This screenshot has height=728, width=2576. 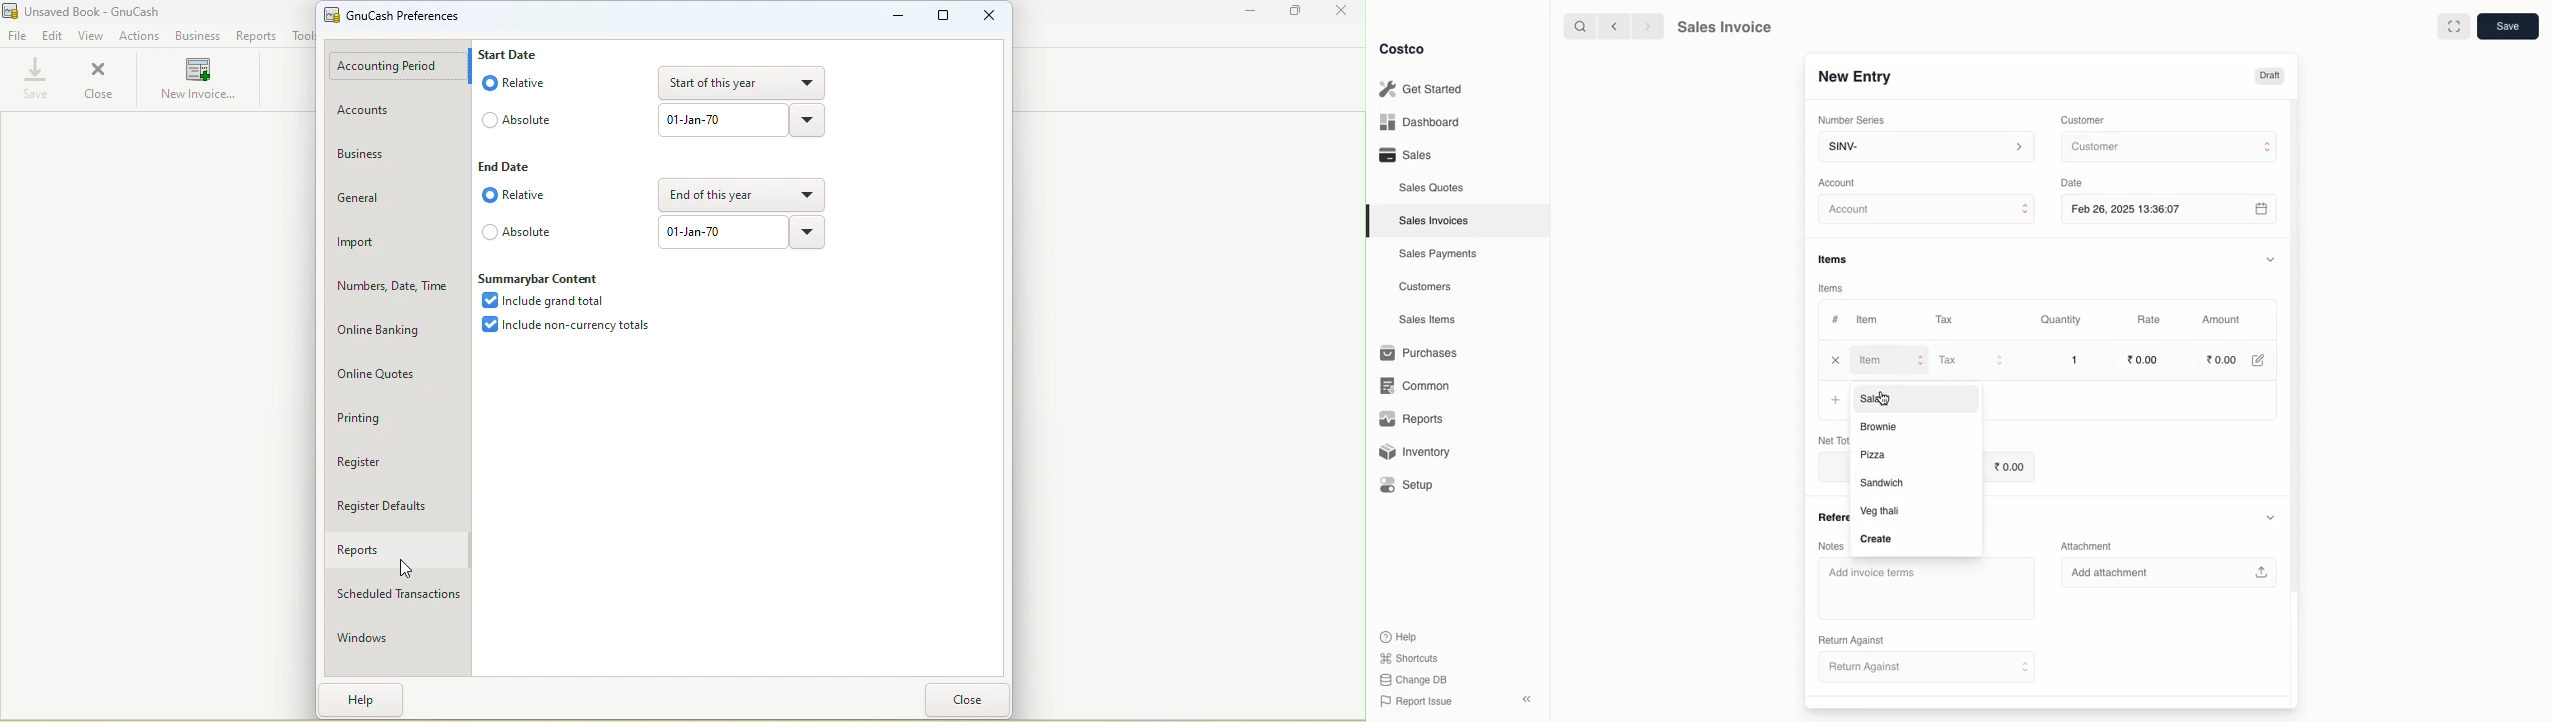 I want to click on 0.00, so click(x=2222, y=359).